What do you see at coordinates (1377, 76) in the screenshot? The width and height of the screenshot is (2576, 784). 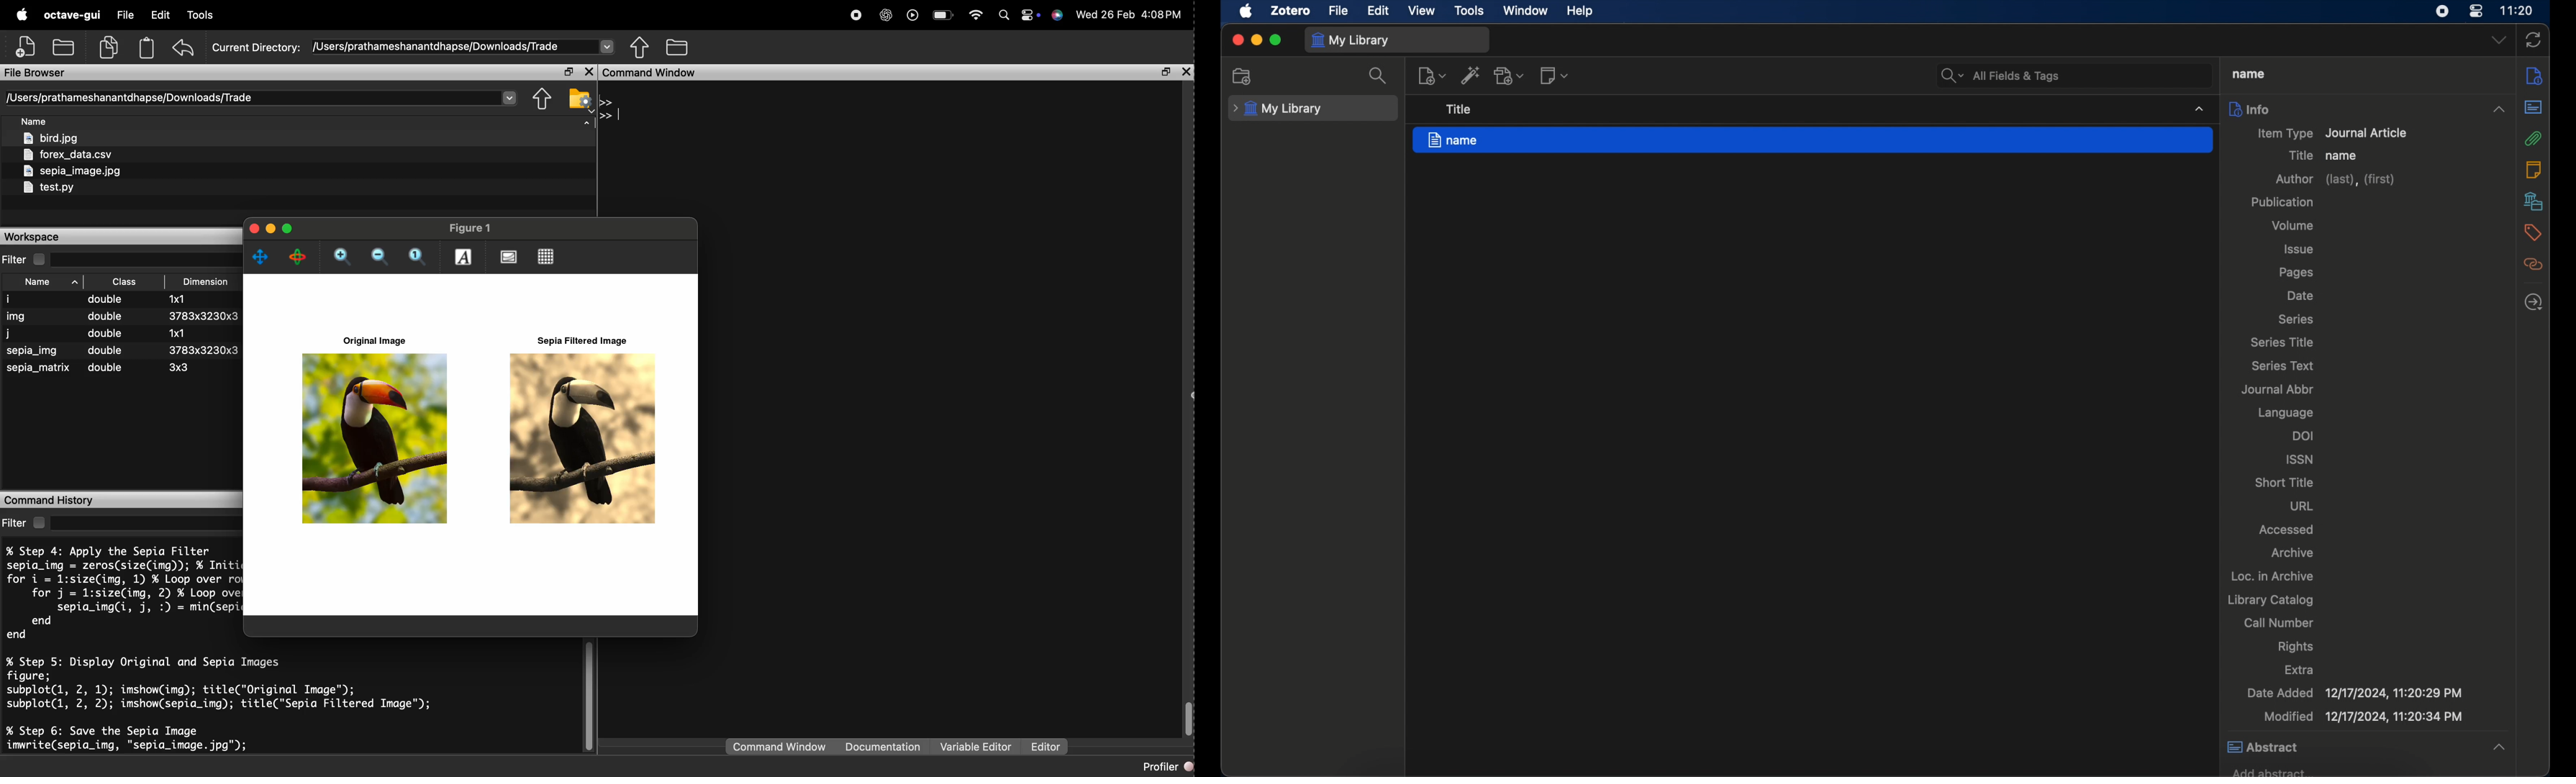 I see `search` at bounding box center [1377, 76].